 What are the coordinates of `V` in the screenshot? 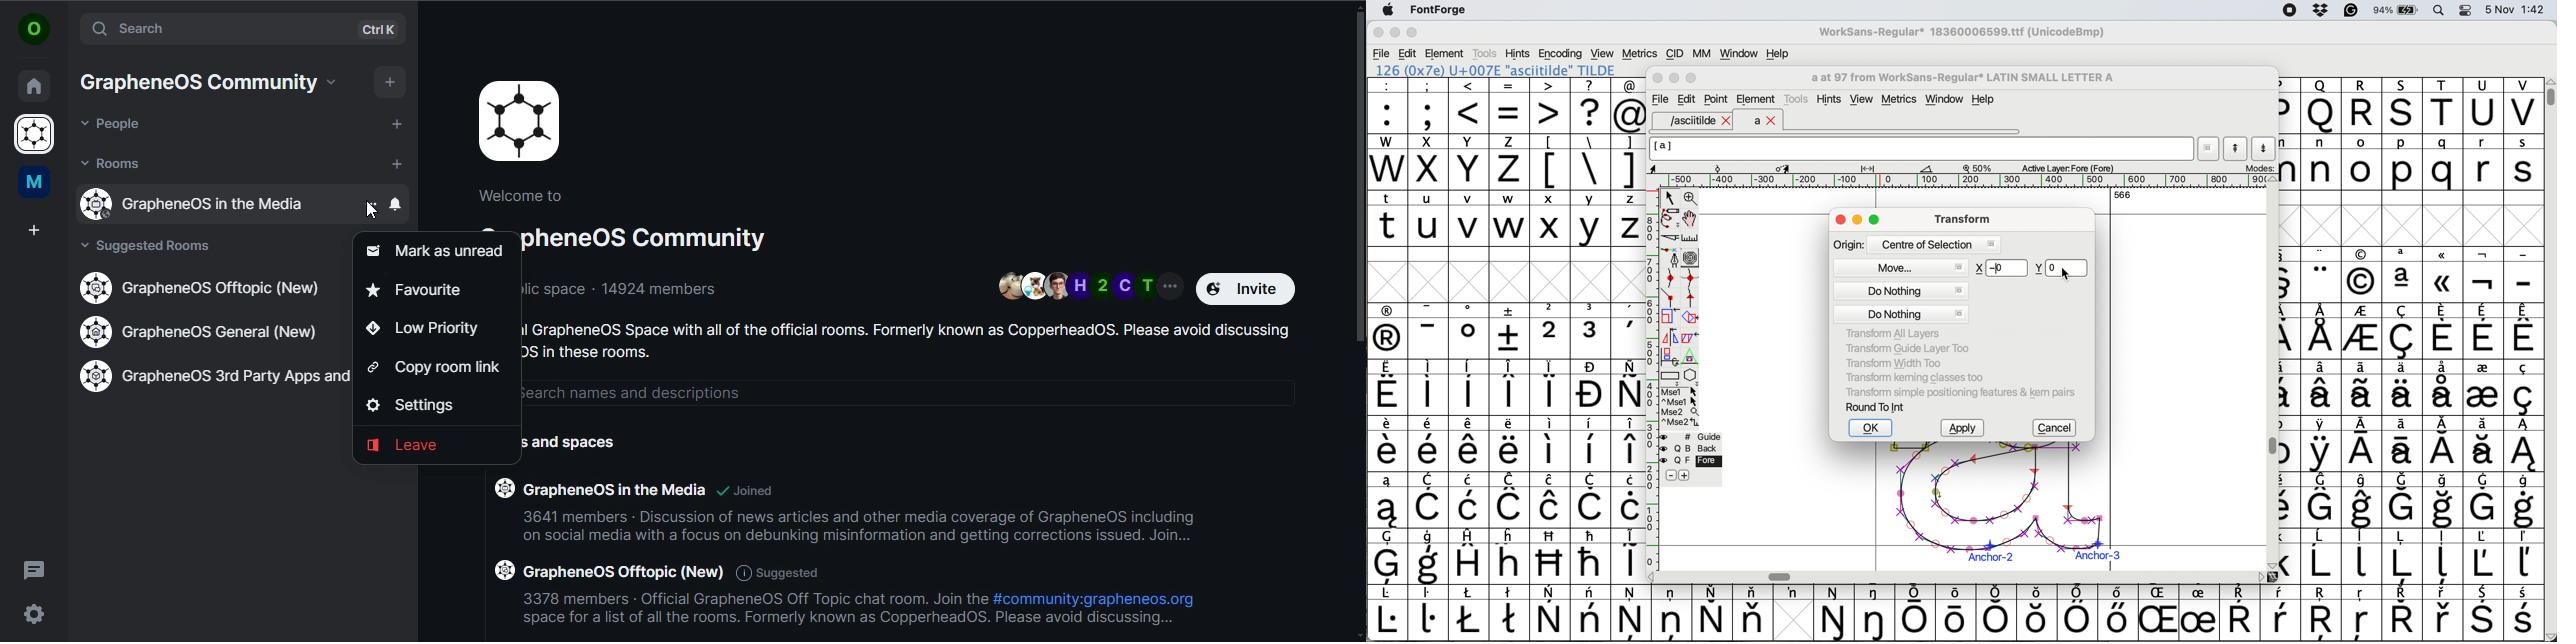 It's located at (2523, 106).